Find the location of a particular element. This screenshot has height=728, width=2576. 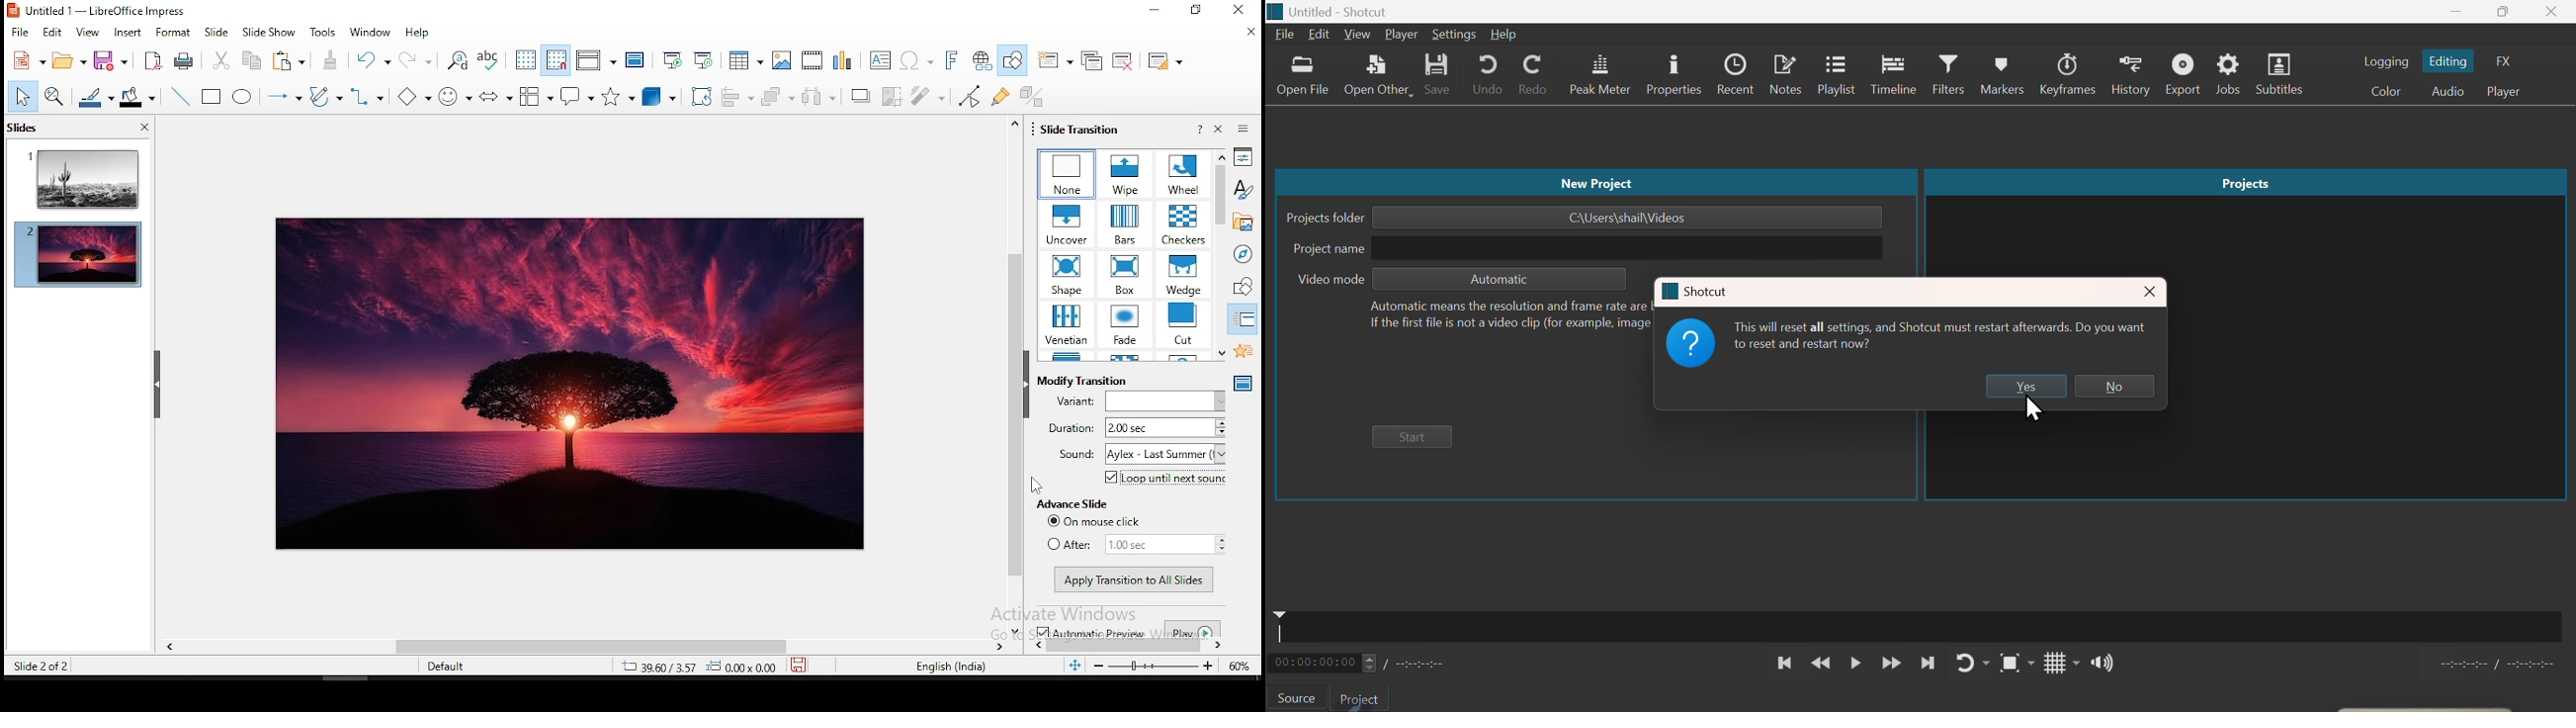

Previous is located at coordinates (1784, 663).